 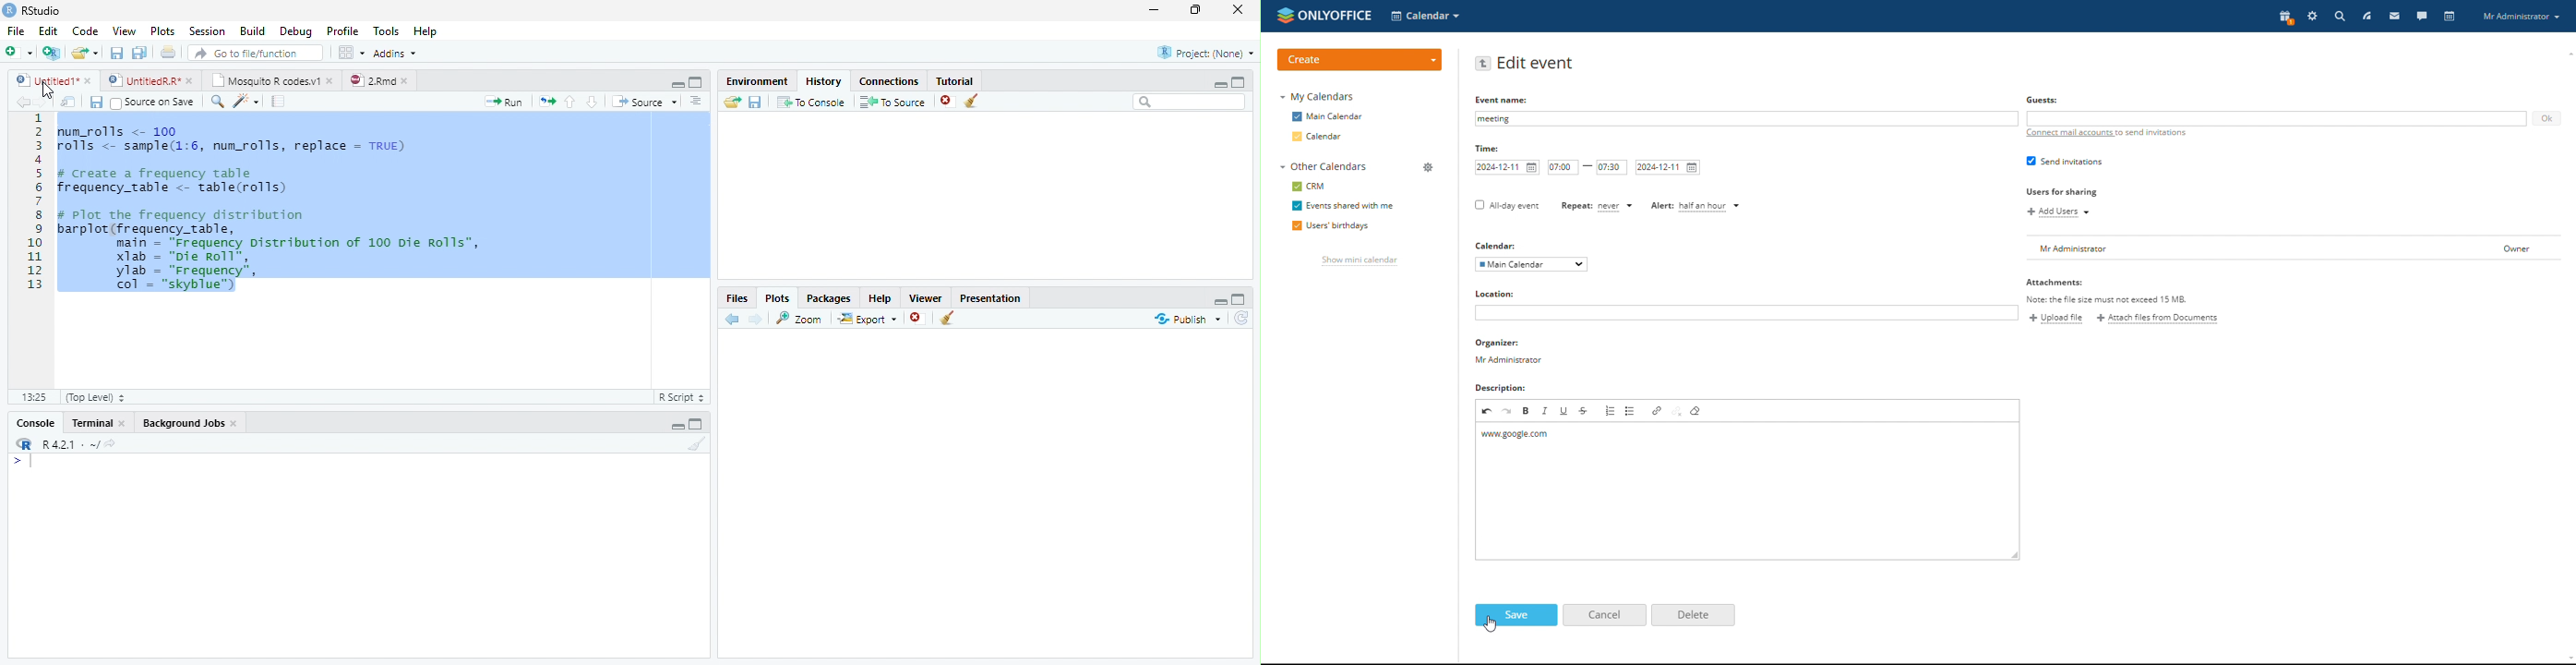 I want to click on Source, so click(x=644, y=103).